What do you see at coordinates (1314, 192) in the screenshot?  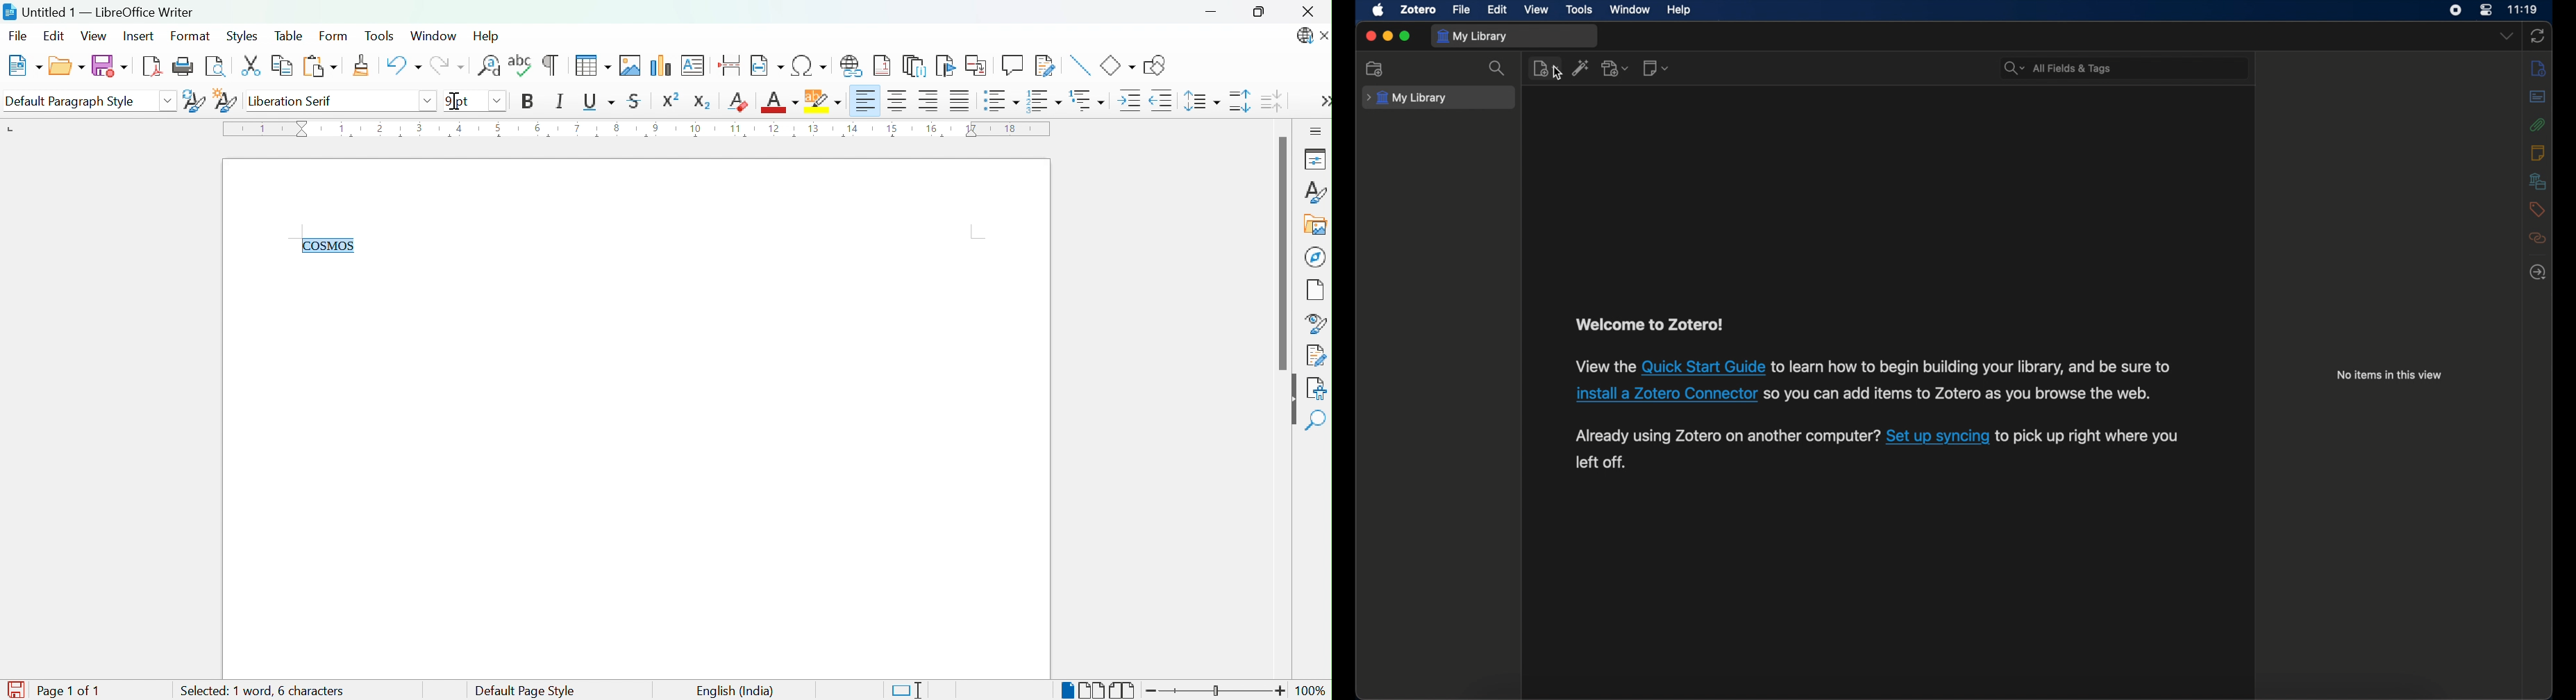 I see `Styles` at bounding box center [1314, 192].